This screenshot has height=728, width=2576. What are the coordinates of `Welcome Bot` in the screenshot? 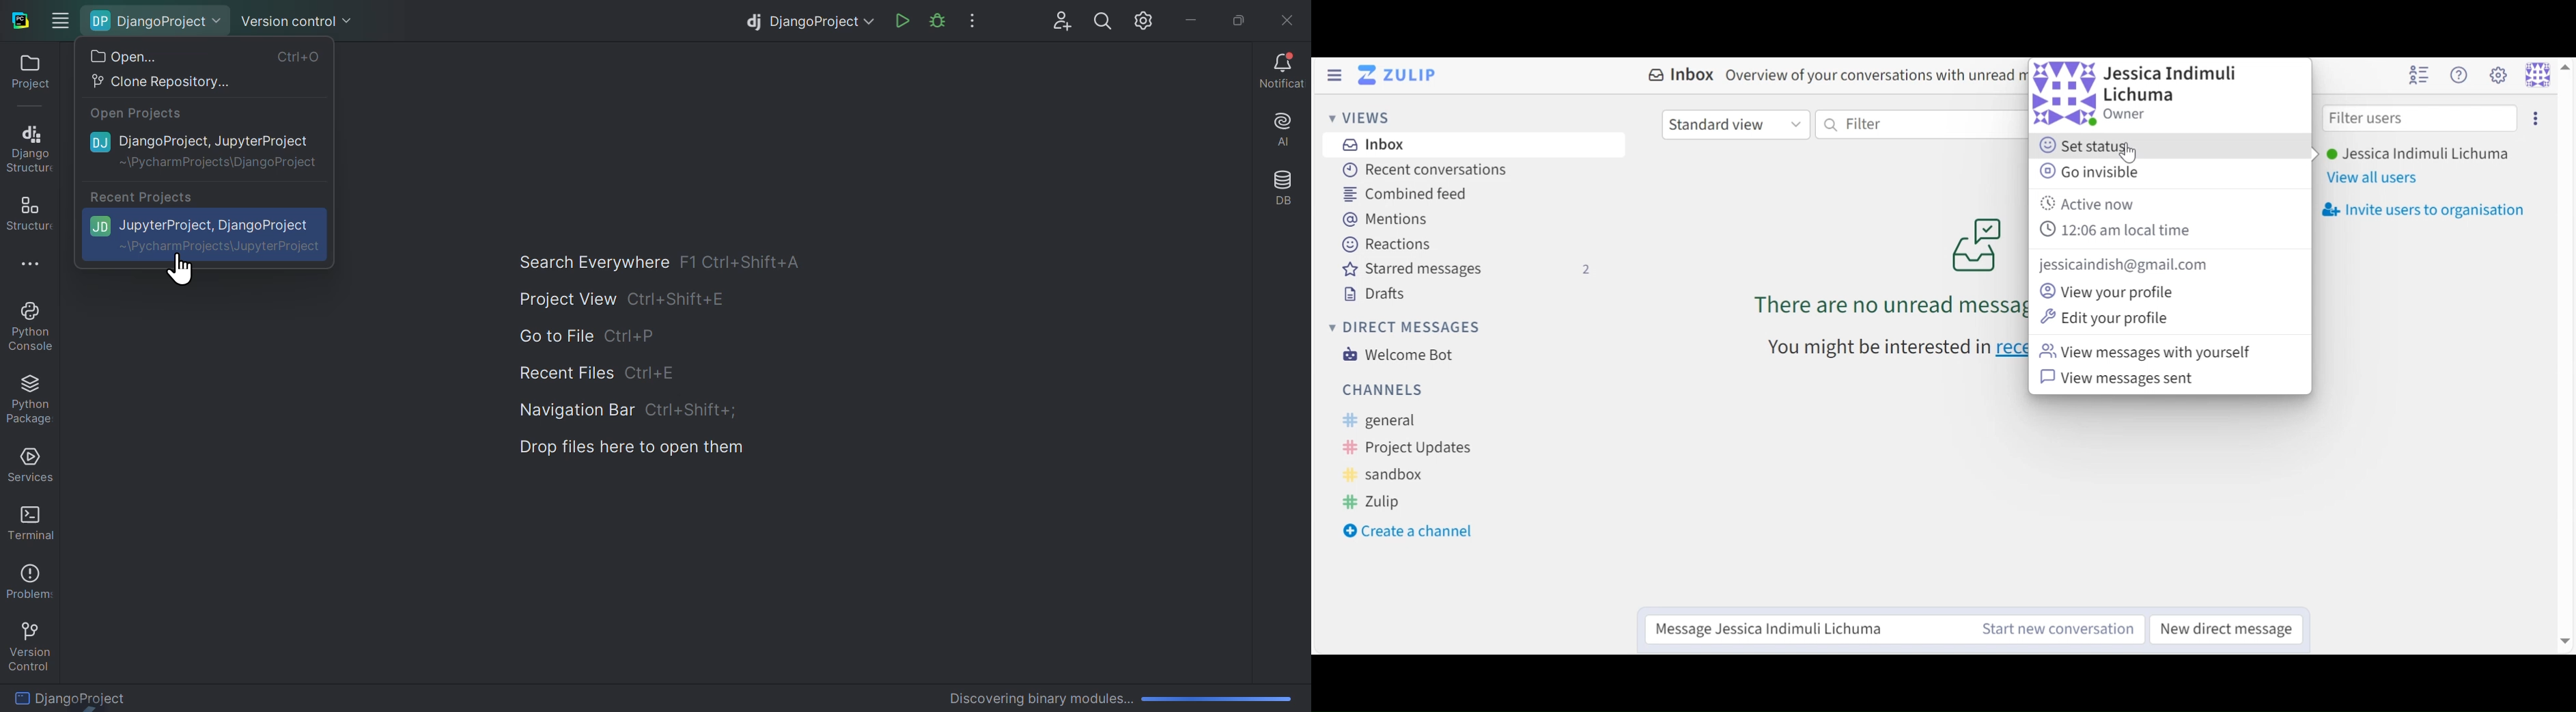 It's located at (1396, 355).